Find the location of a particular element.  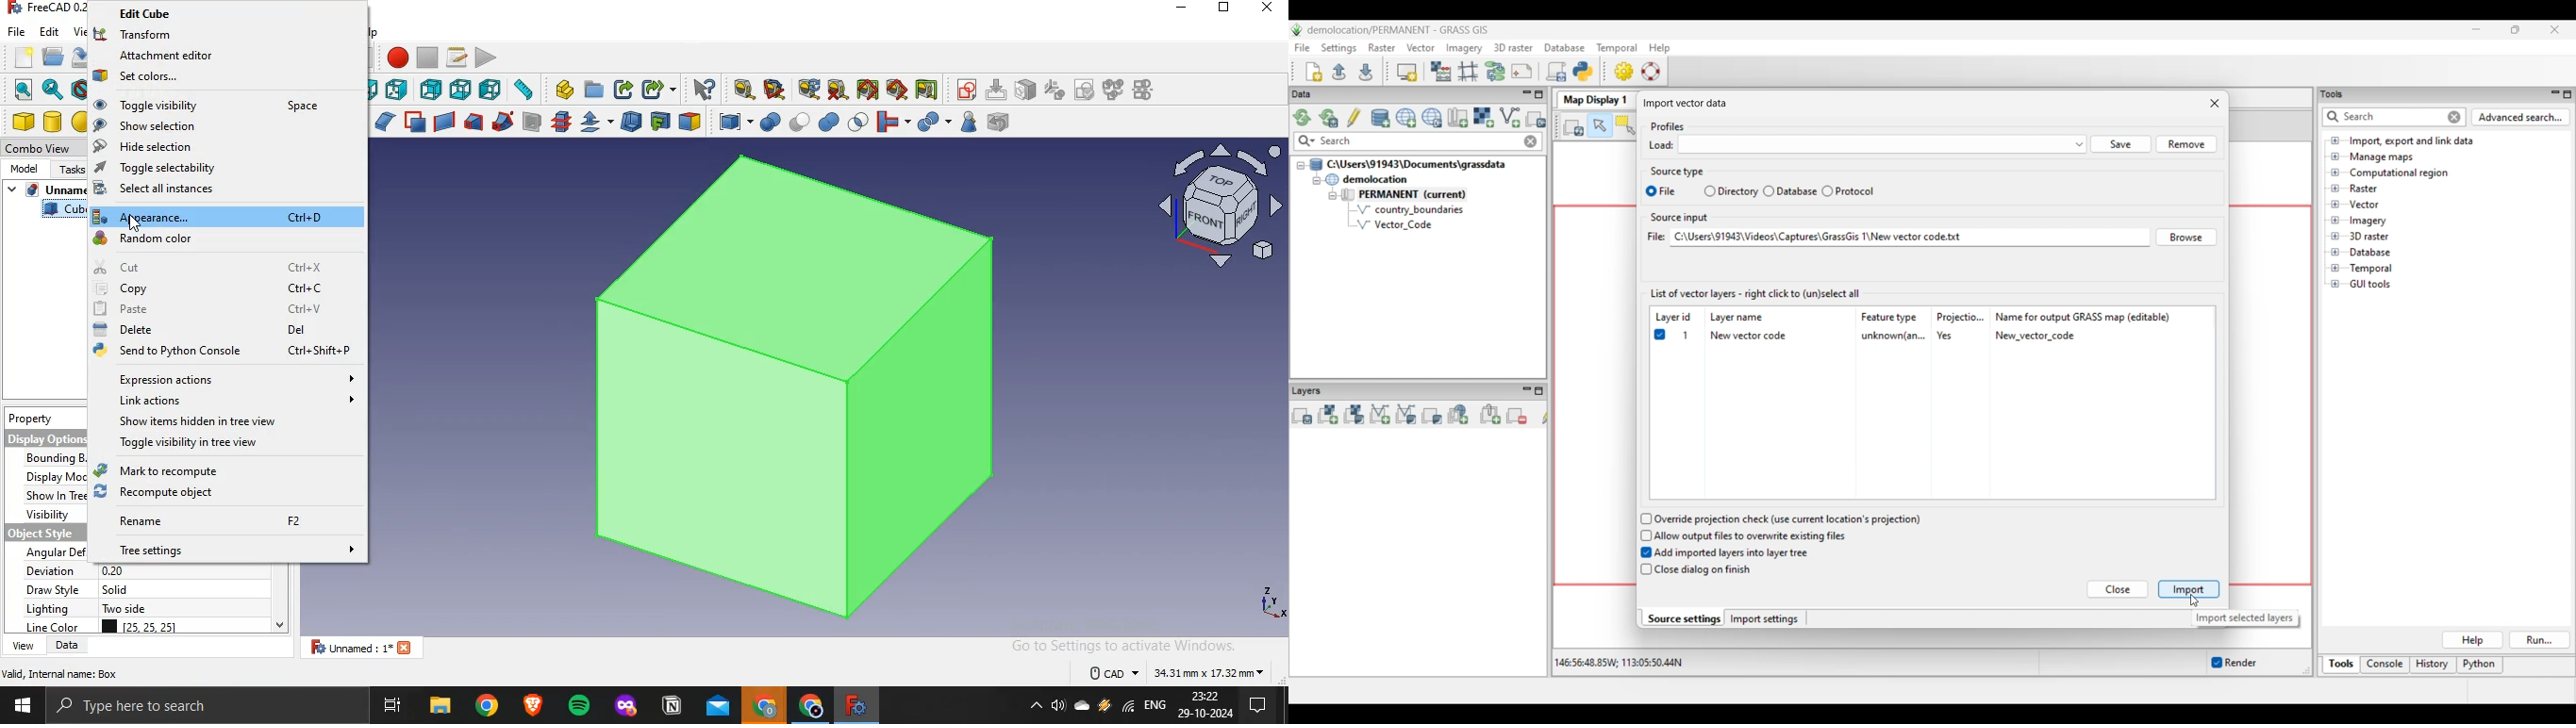

copy is located at coordinates (220, 288).